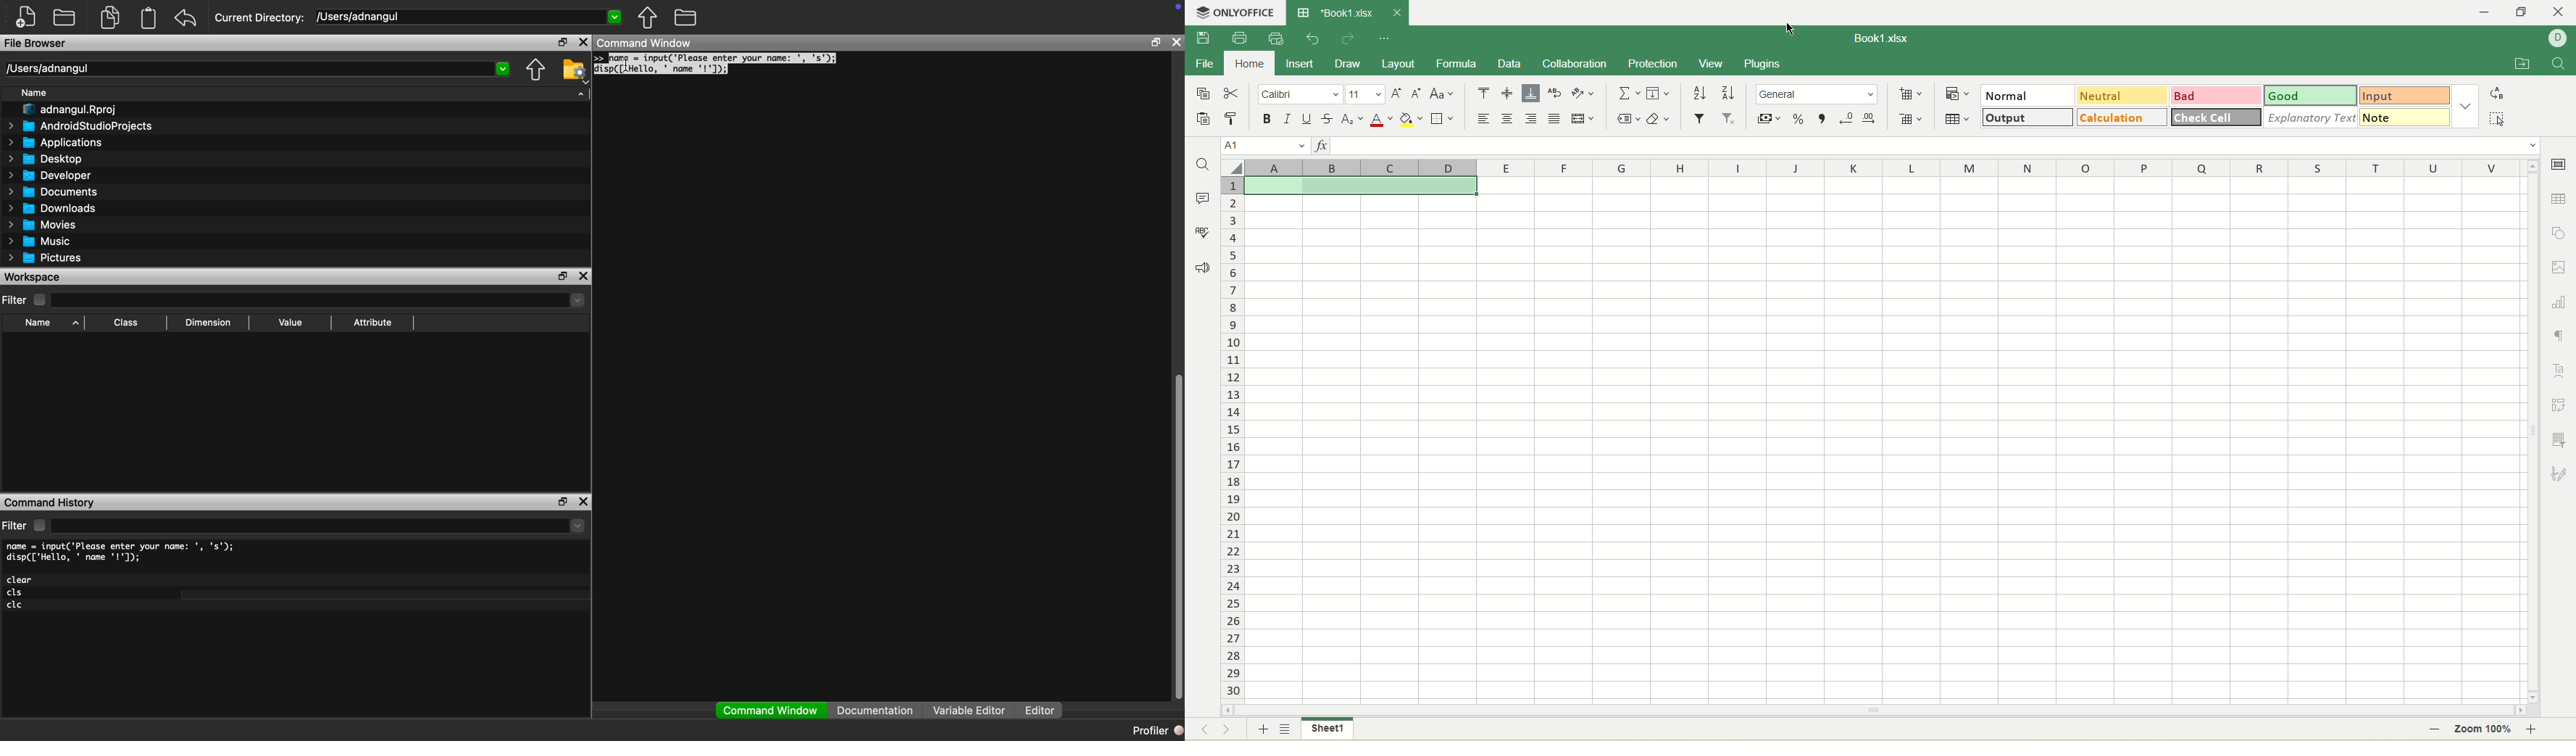 This screenshot has height=756, width=2576. Describe the element at coordinates (2559, 232) in the screenshot. I see `object settings` at that location.